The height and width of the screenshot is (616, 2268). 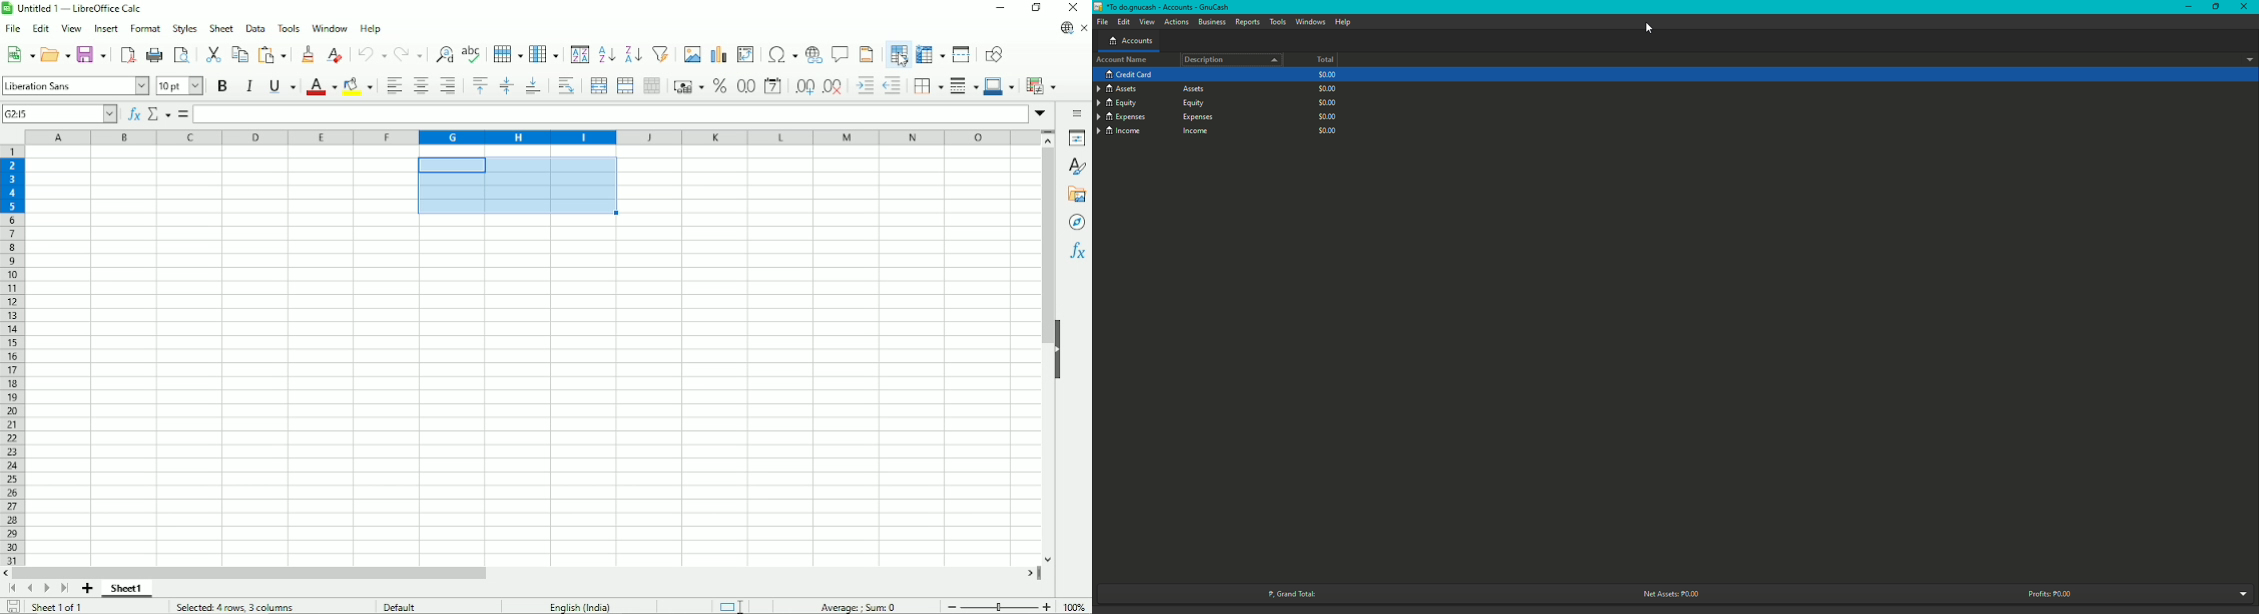 I want to click on Unmerge cells, so click(x=652, y=86).